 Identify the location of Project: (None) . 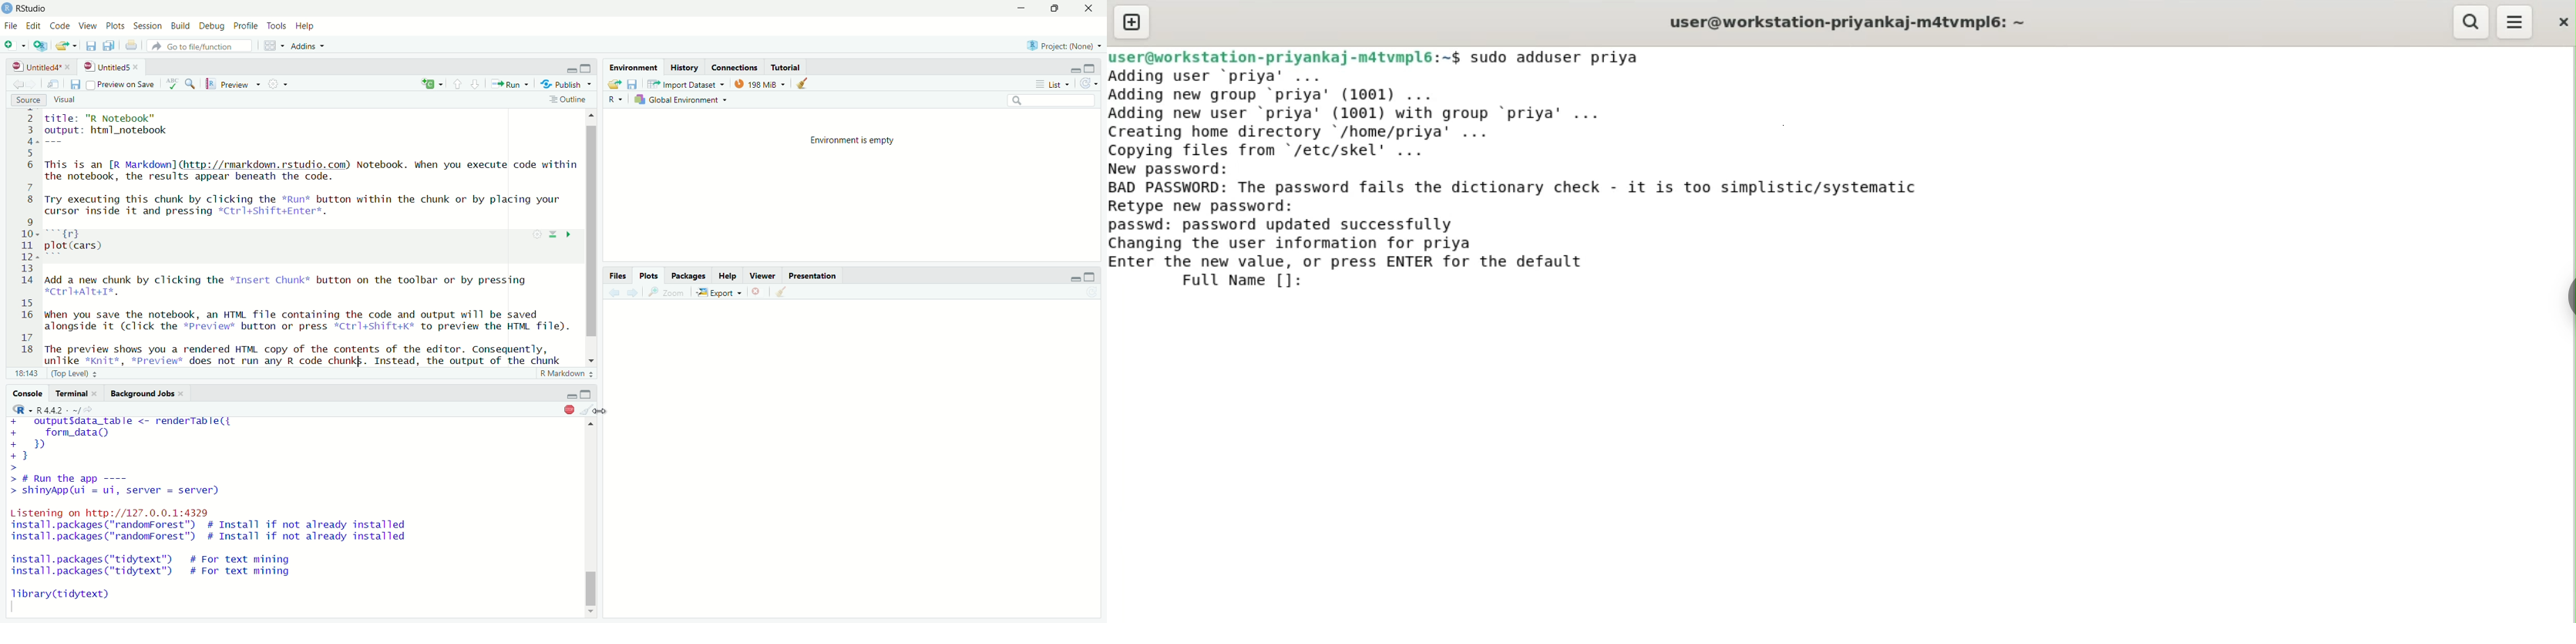
(1061, 44).